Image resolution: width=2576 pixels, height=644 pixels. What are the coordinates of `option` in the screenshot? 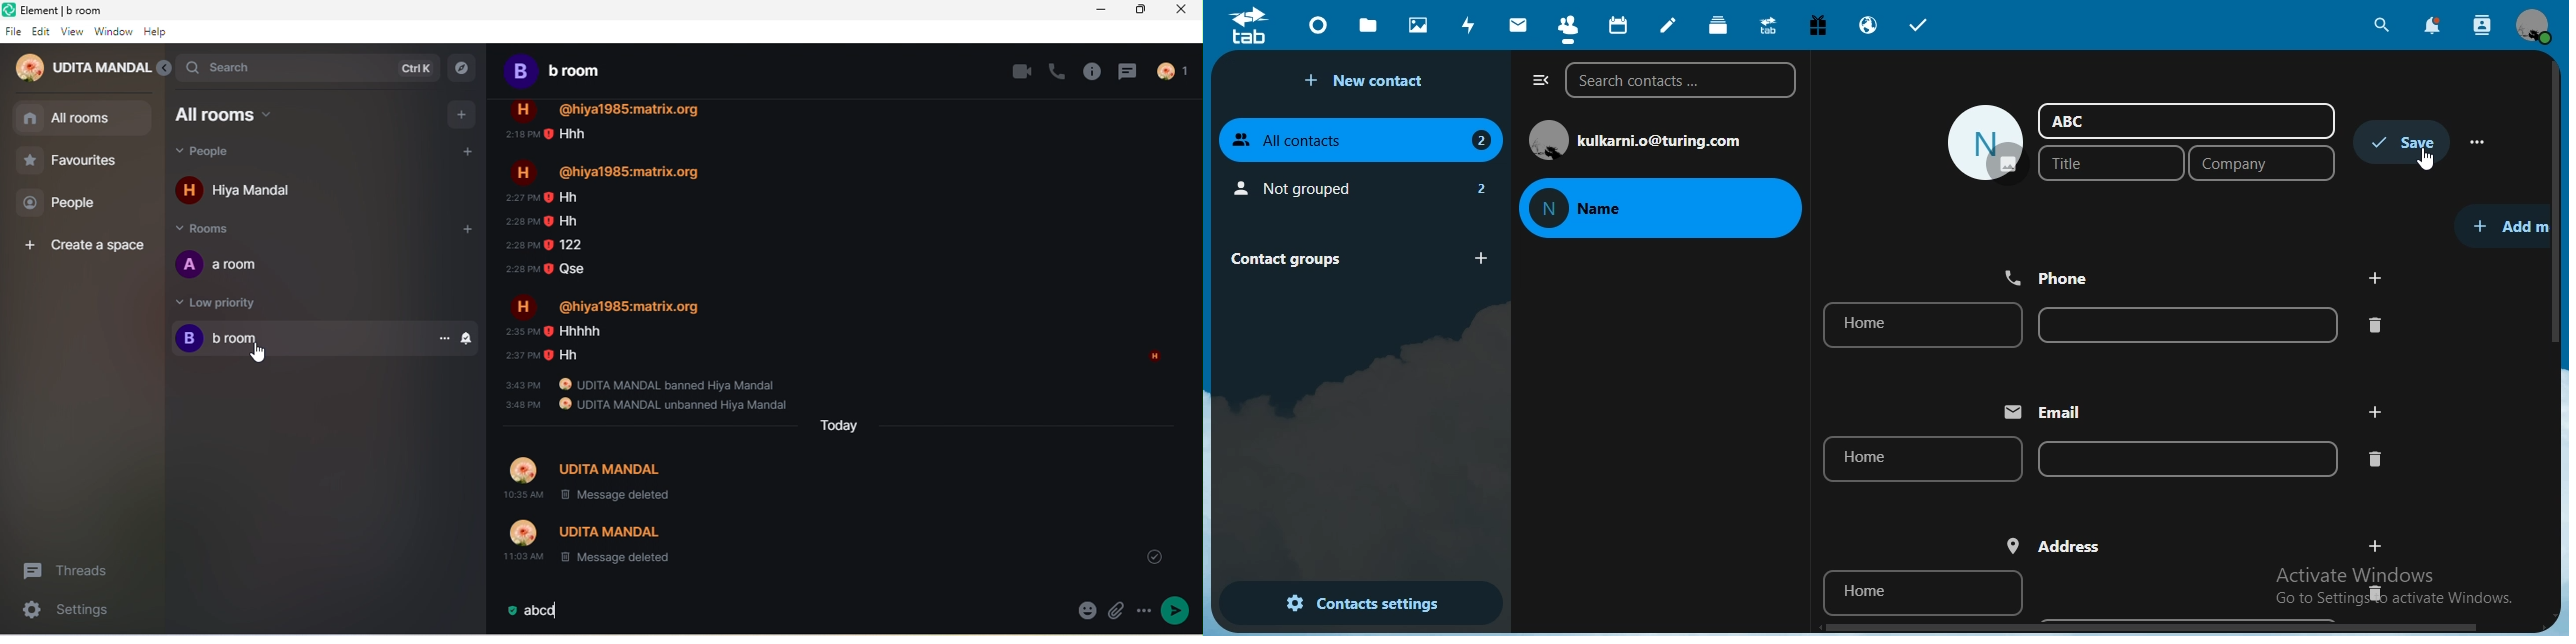 It's located at (447, 338).